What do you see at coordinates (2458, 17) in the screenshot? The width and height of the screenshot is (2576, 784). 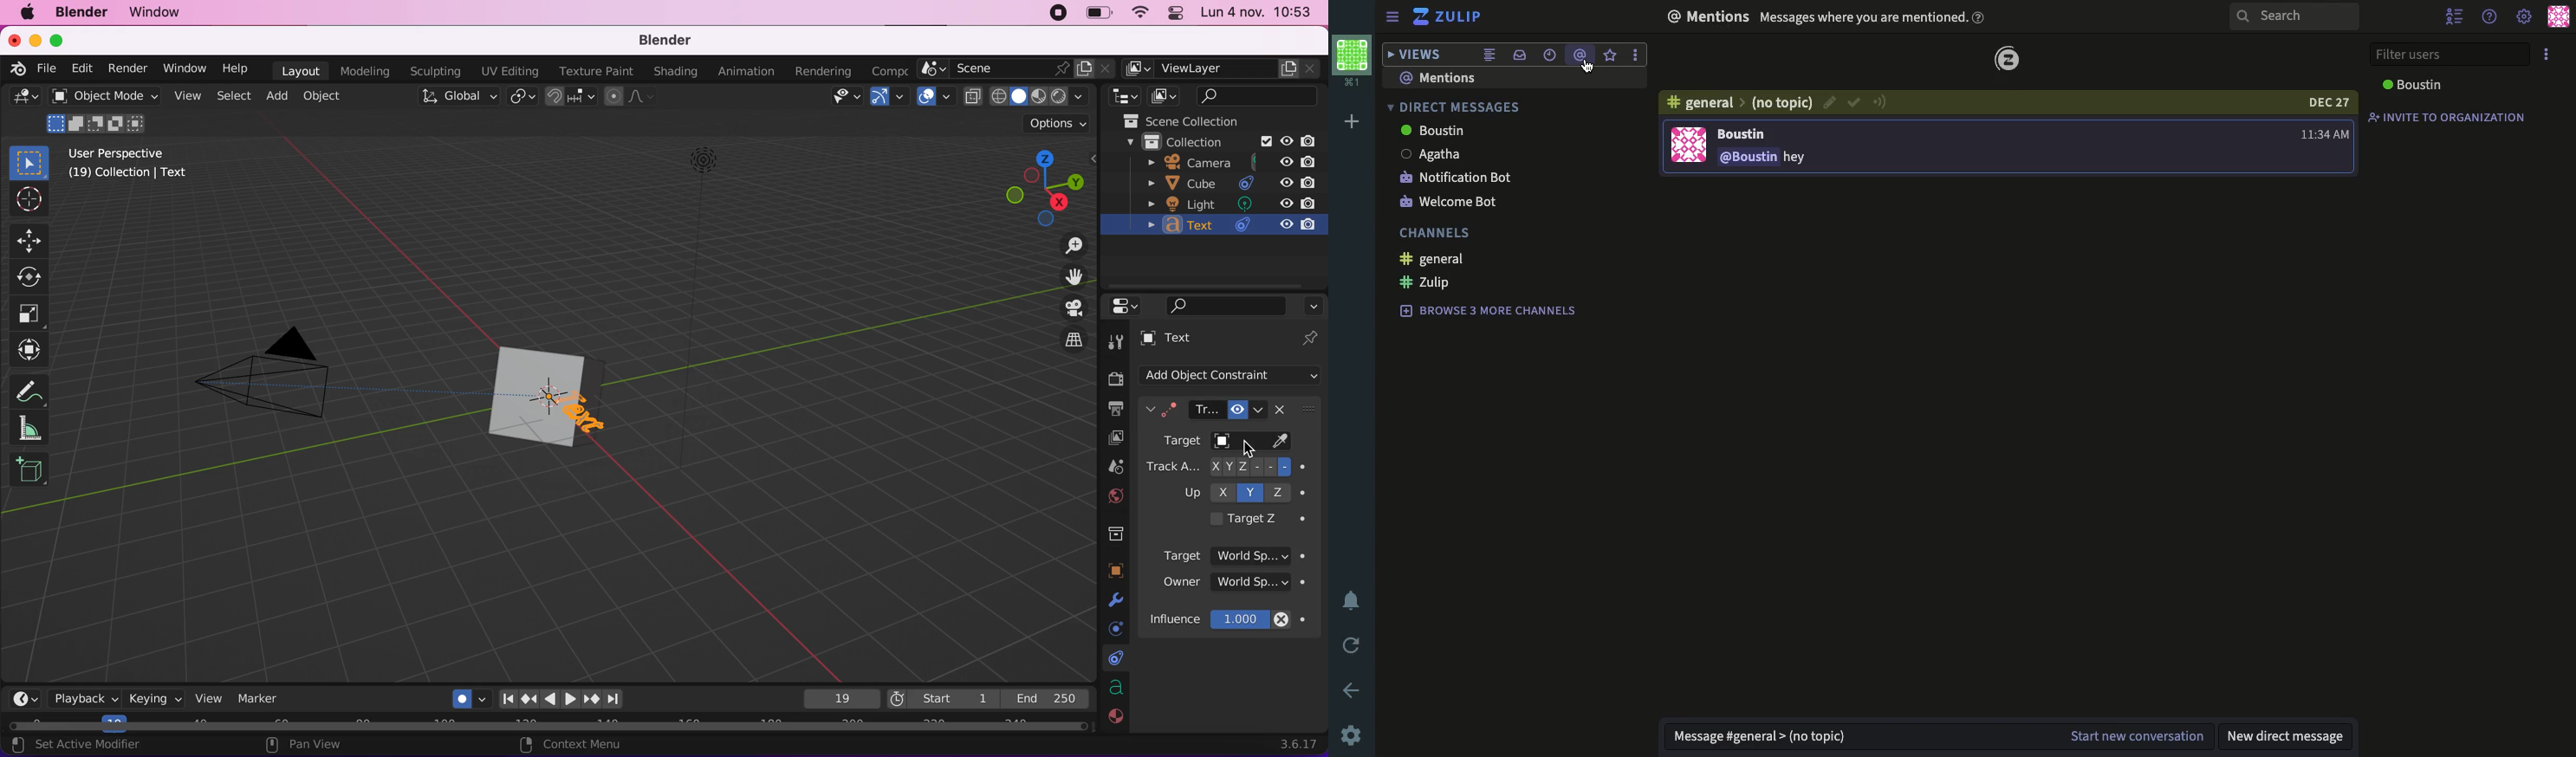 I see `hide user list` at bounding box center [2458, 17].